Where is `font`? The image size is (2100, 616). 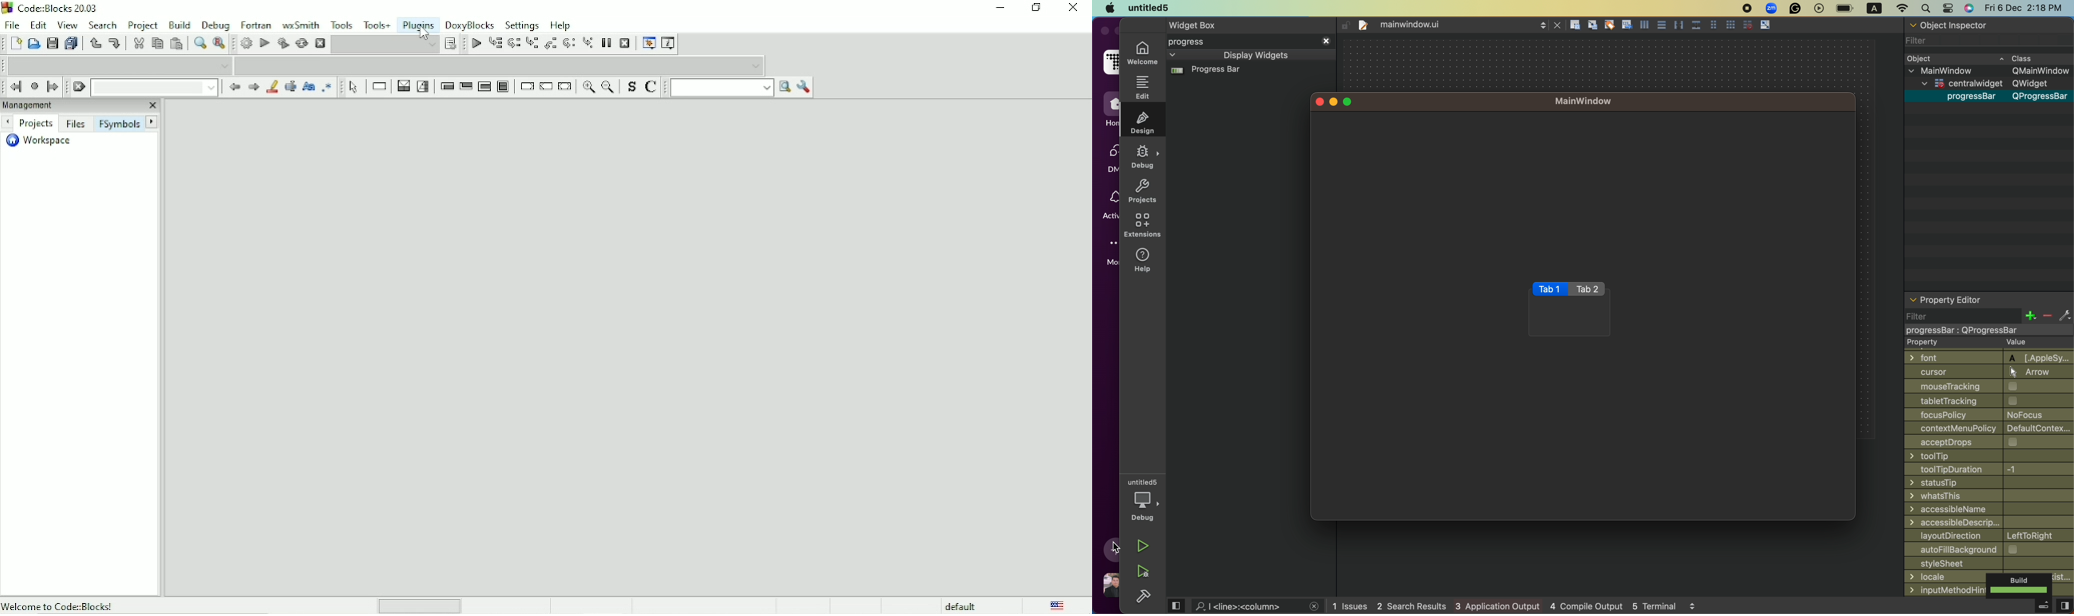
font is located at coordinates (1990, 357).